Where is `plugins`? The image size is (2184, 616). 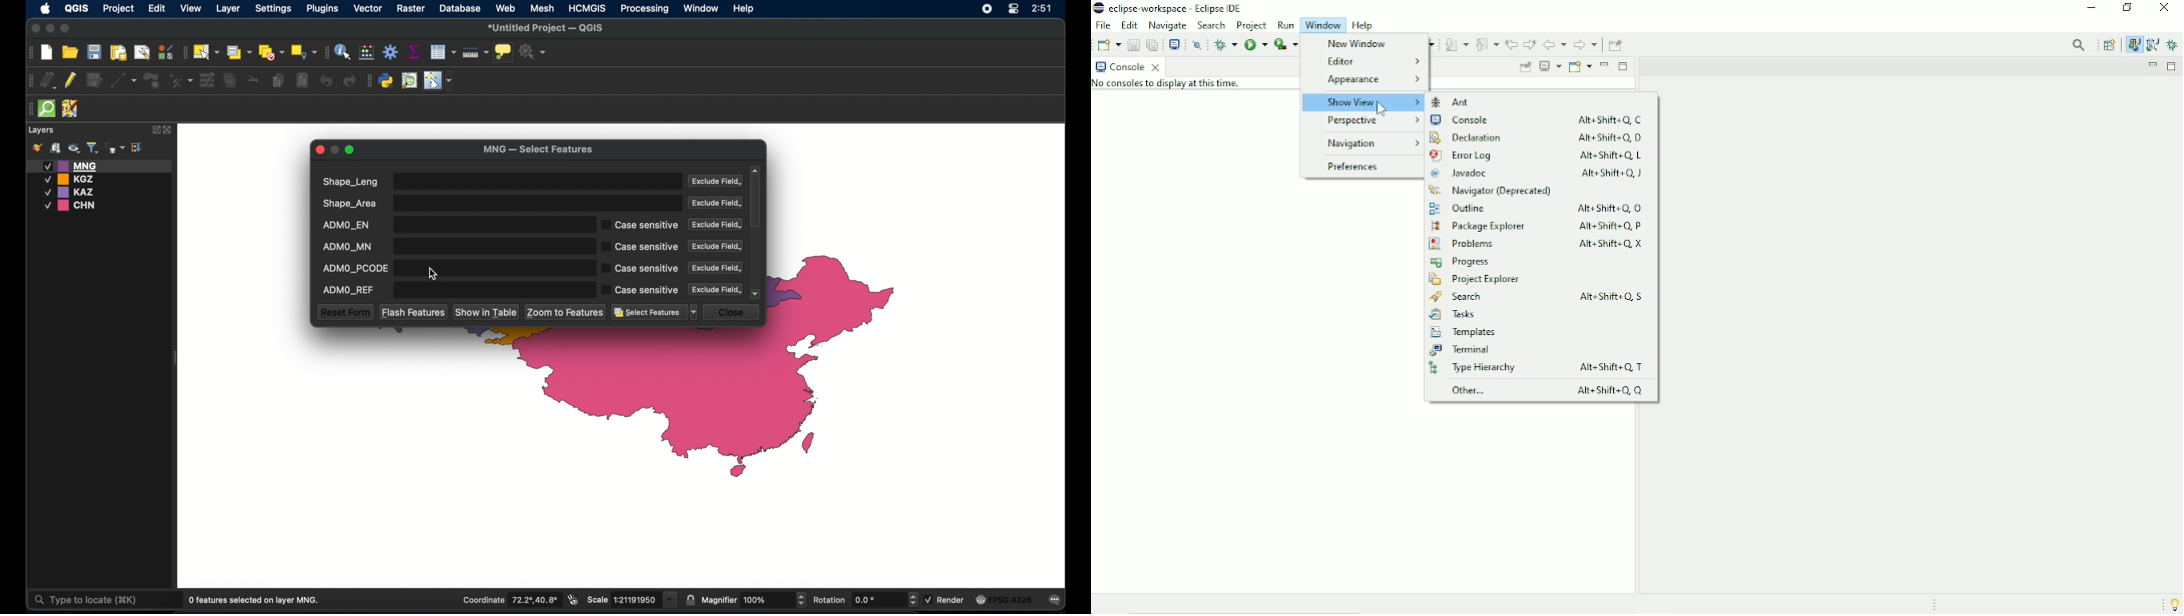
plugins is located at coordinates (369, 81).